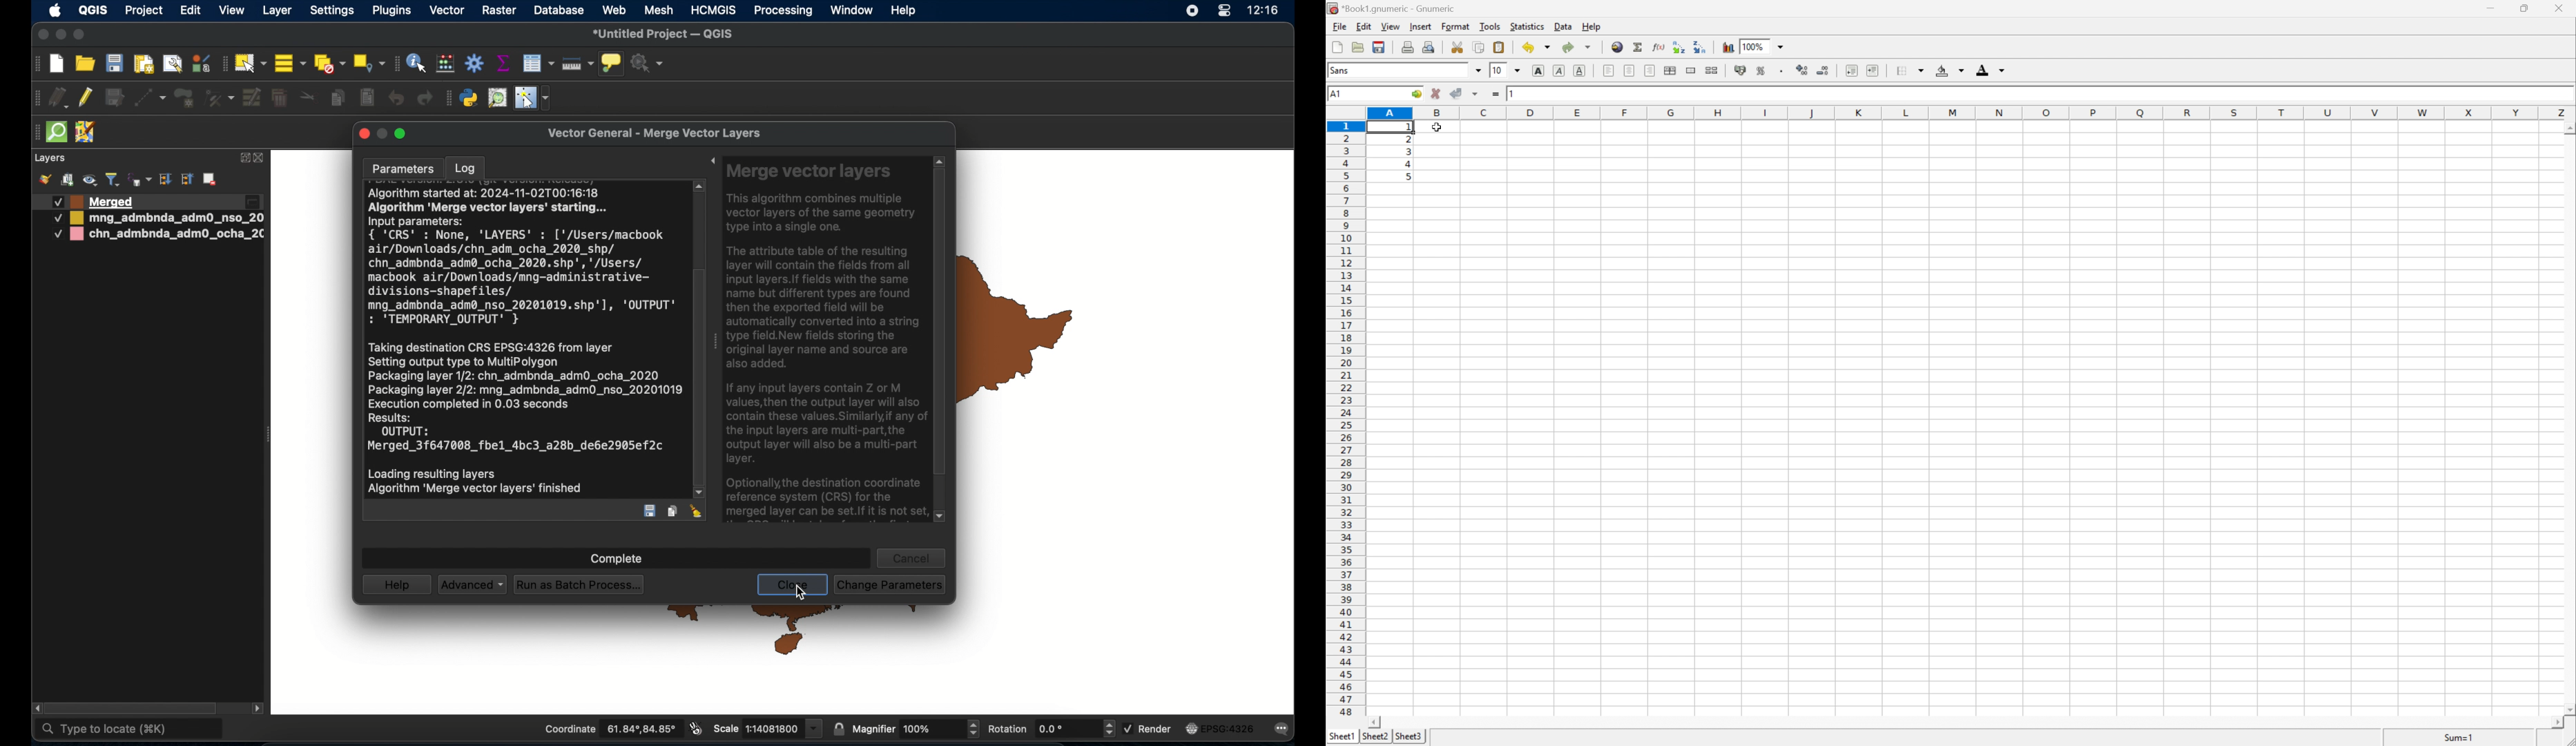 This screenshot has height=756, width=2576. Describe the element at coordinates (1712, 70) in the screenshot. I see `Split ranges of merged cells ` at that location.